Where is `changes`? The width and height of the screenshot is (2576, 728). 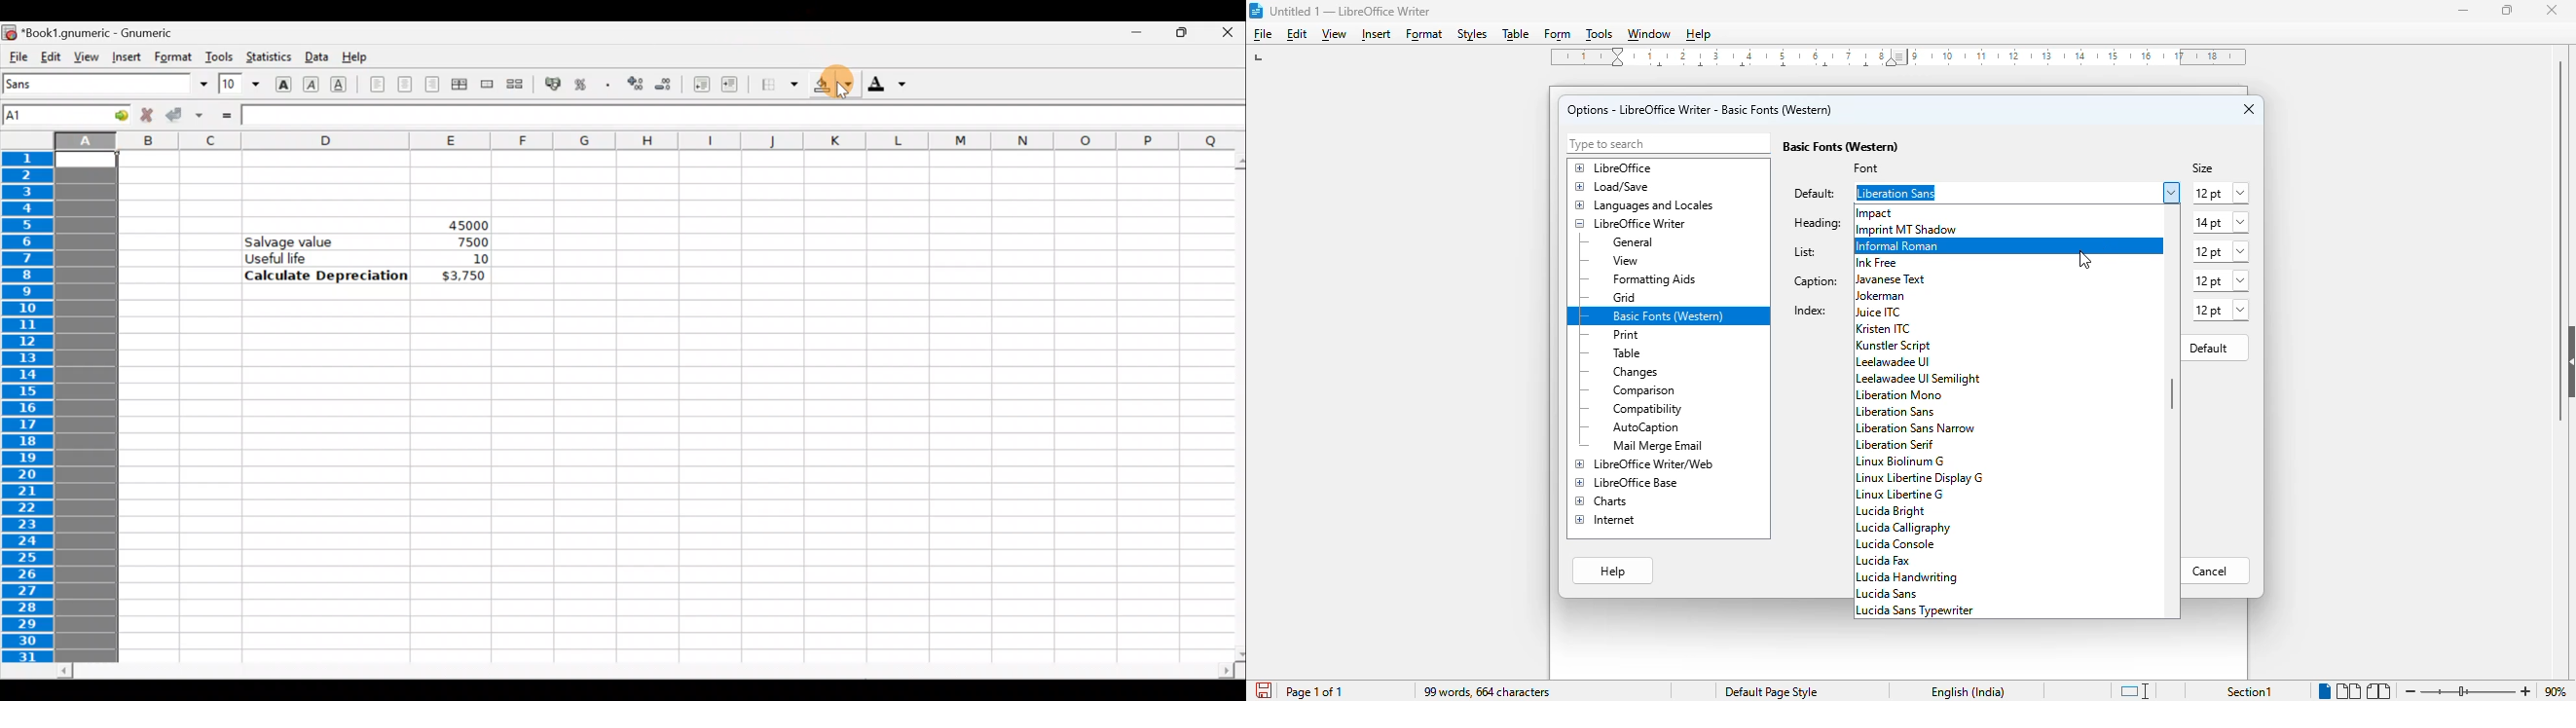 changes is located at coordinates (1635, 373).